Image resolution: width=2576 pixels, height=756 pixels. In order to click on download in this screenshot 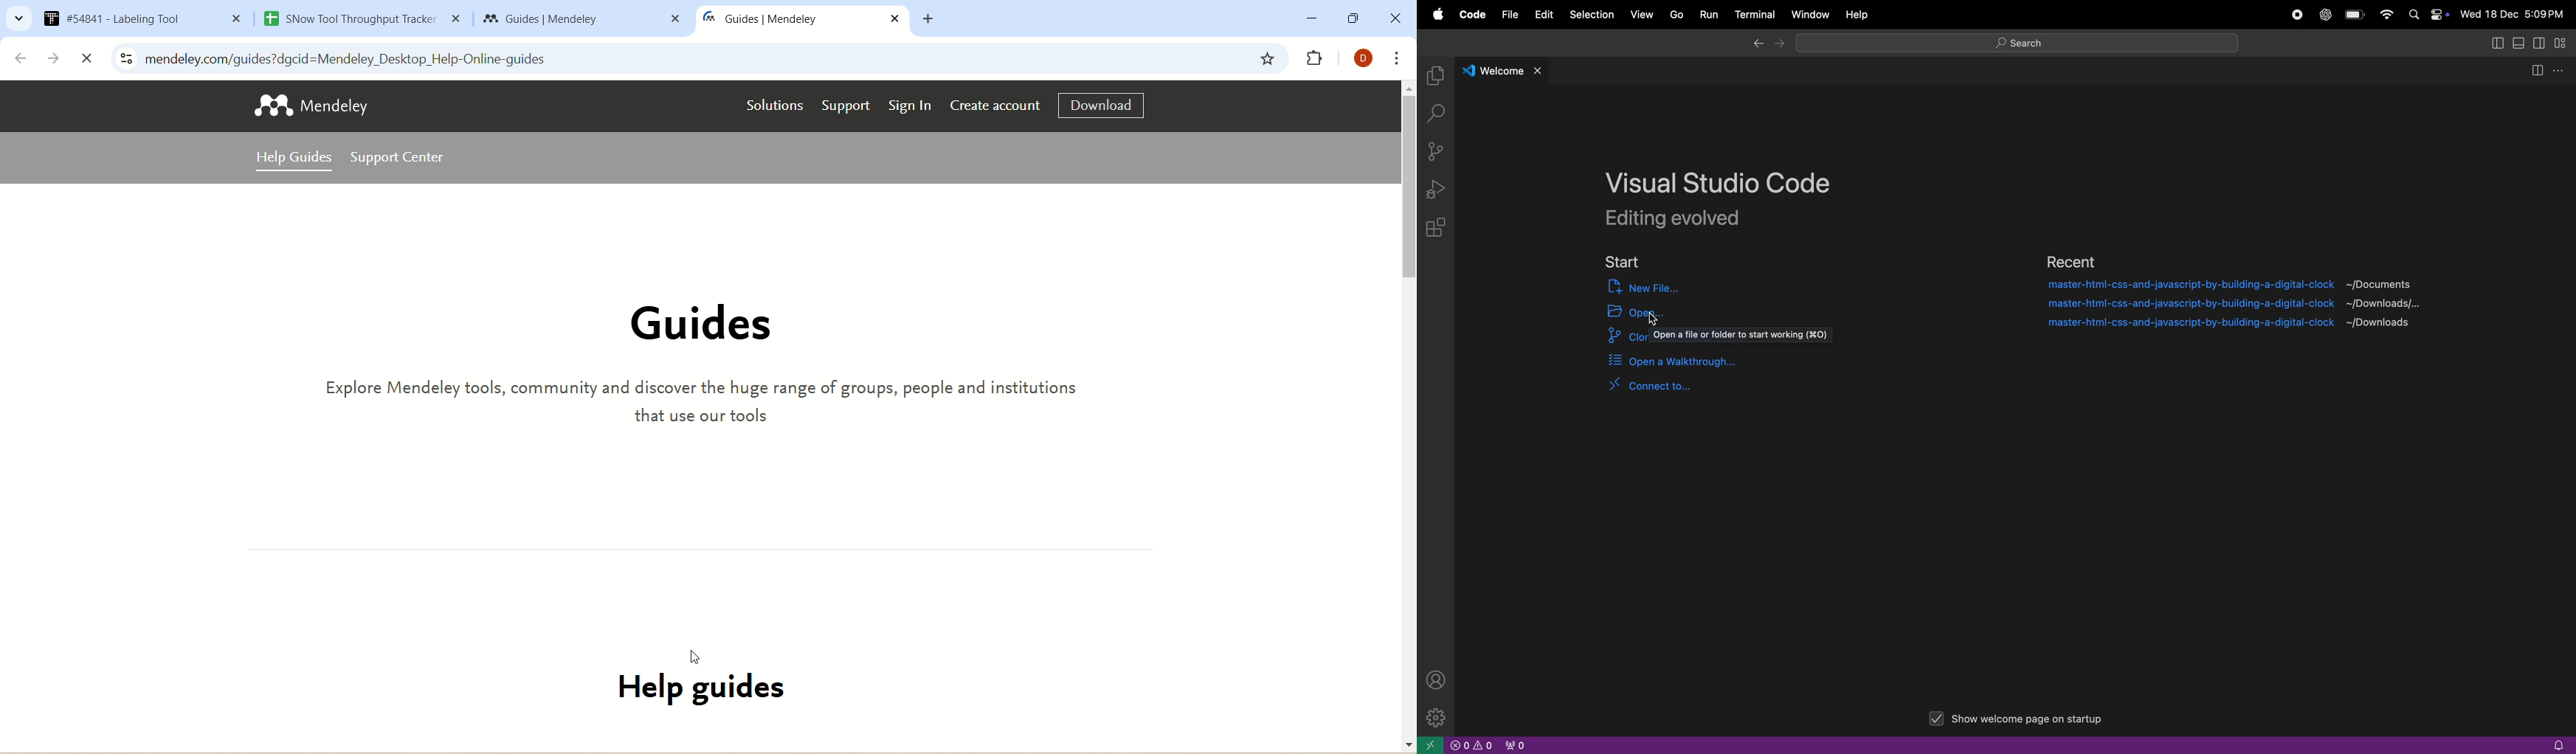, I will do `click(1103, 107)`.